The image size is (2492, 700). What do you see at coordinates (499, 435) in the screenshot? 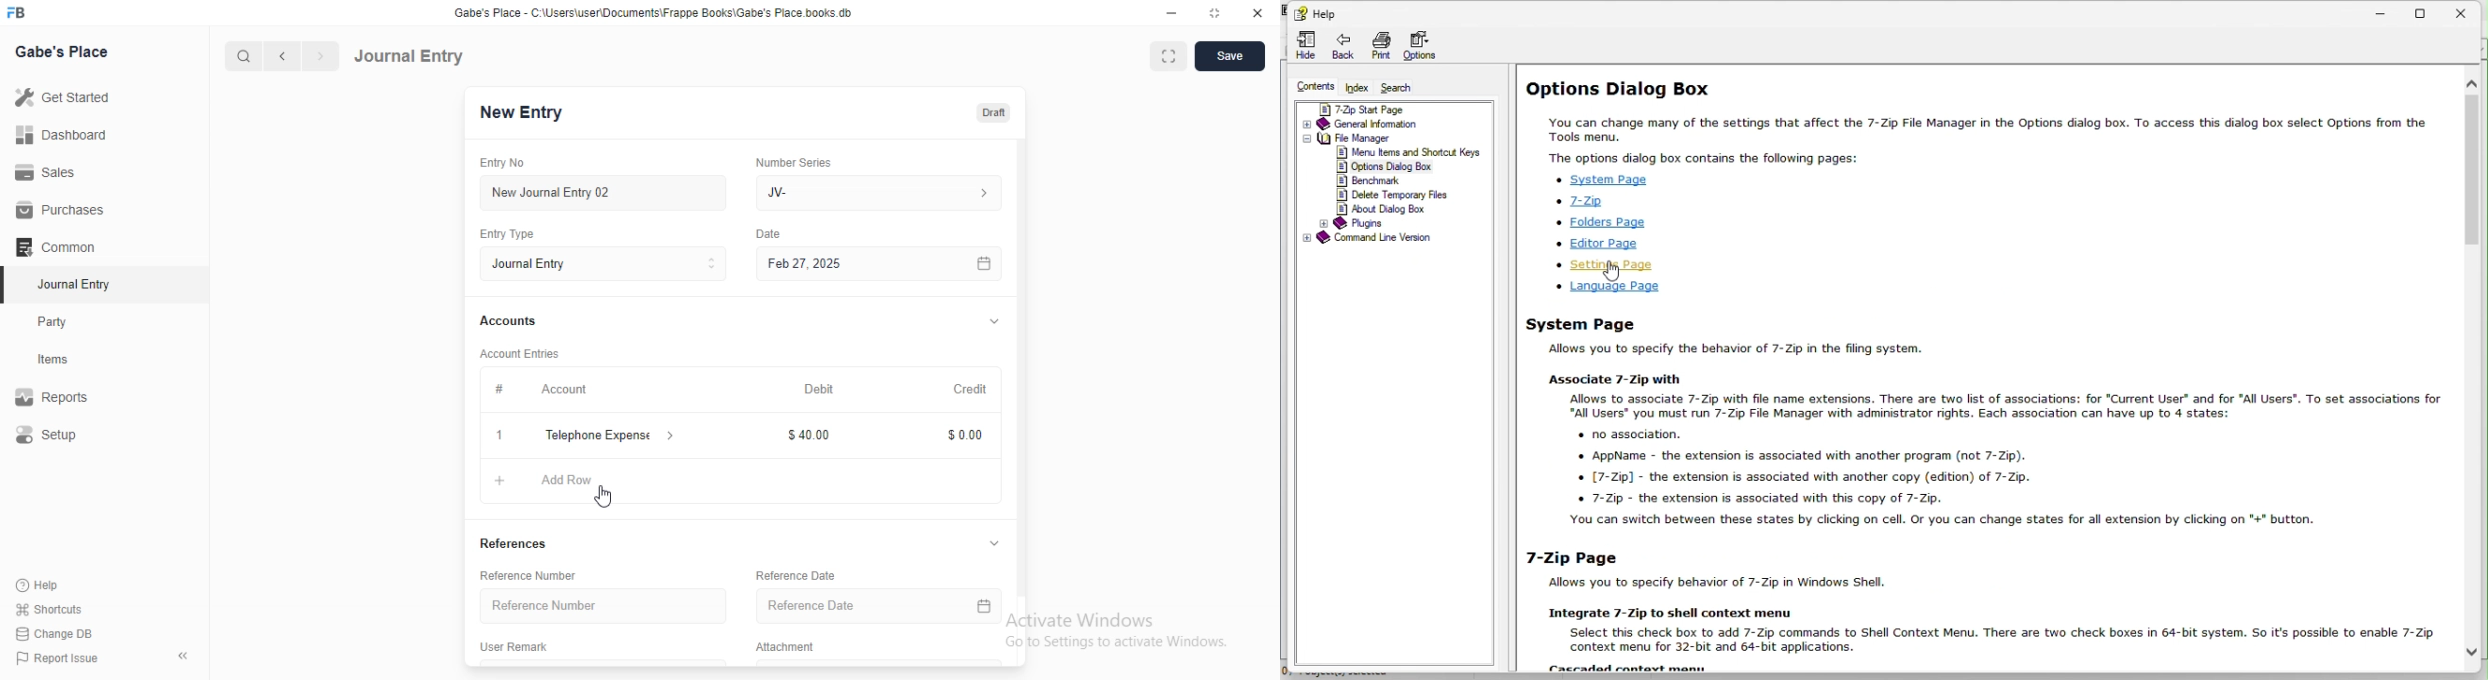
I see `Add` at bounding box center [499, 435].